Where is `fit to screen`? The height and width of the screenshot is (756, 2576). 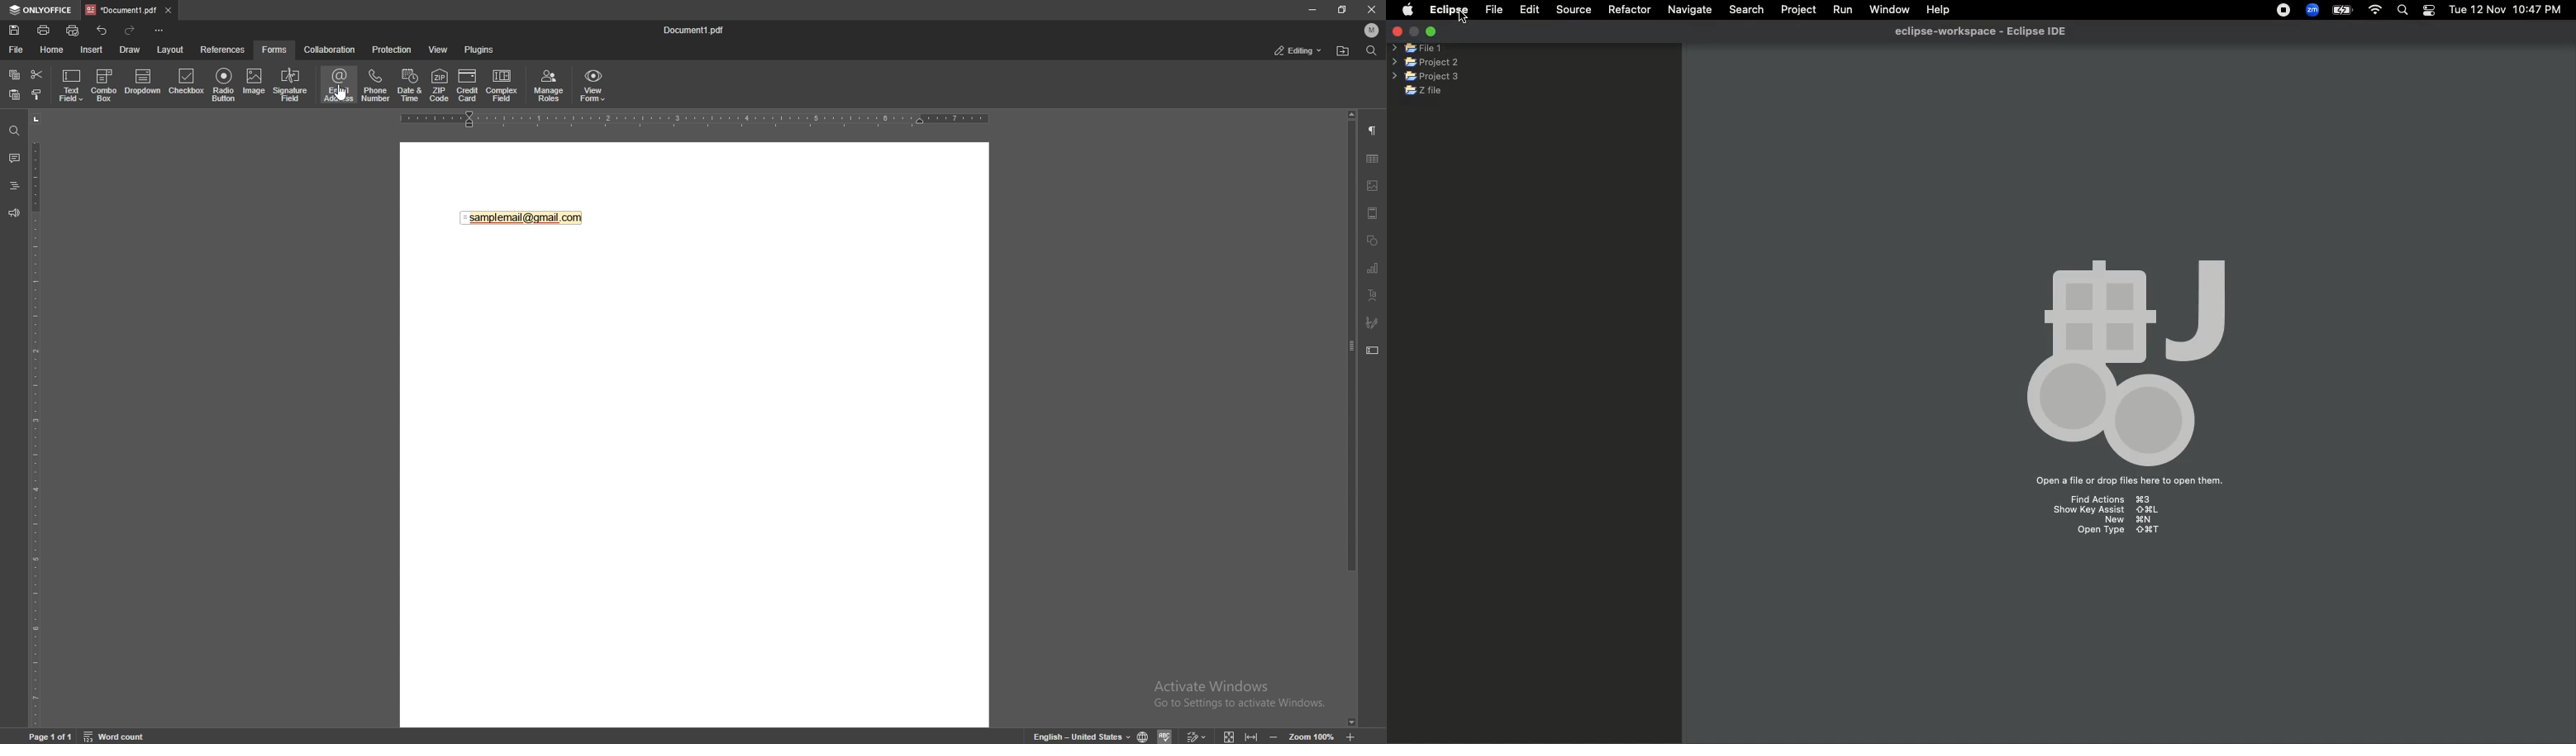 fit to screen is located at coordinates (1233, 735).